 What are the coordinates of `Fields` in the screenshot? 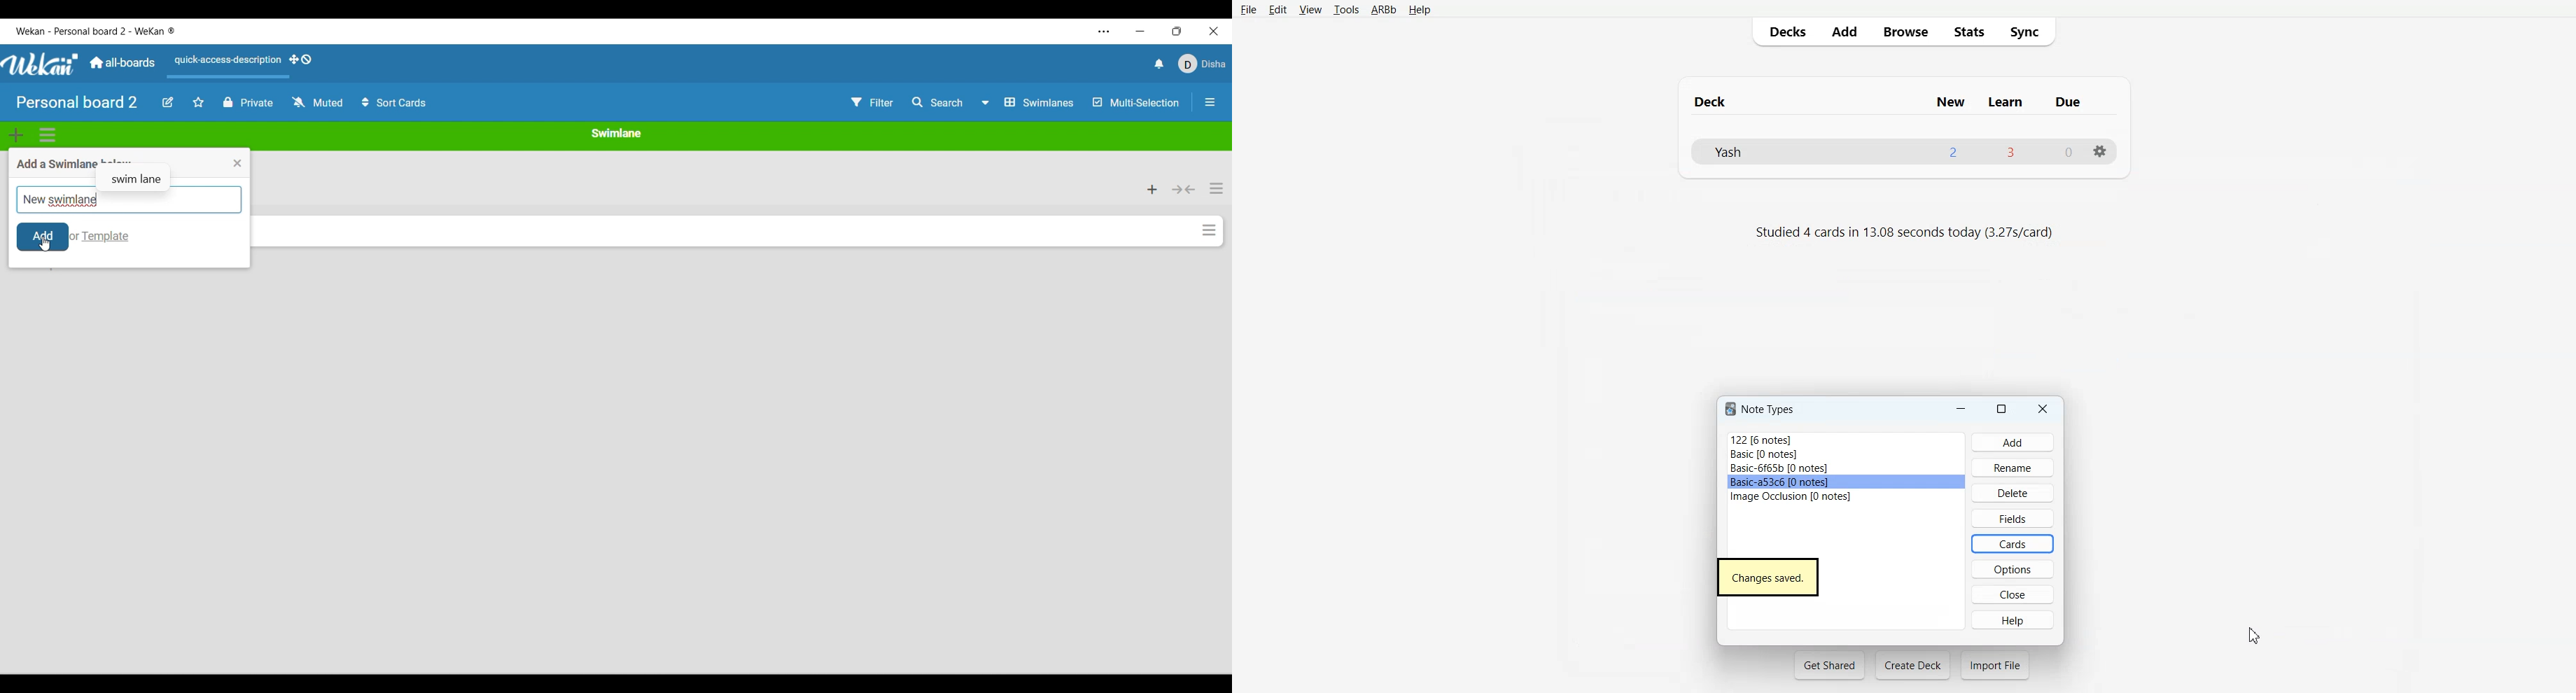 It's located at (2012, 517).